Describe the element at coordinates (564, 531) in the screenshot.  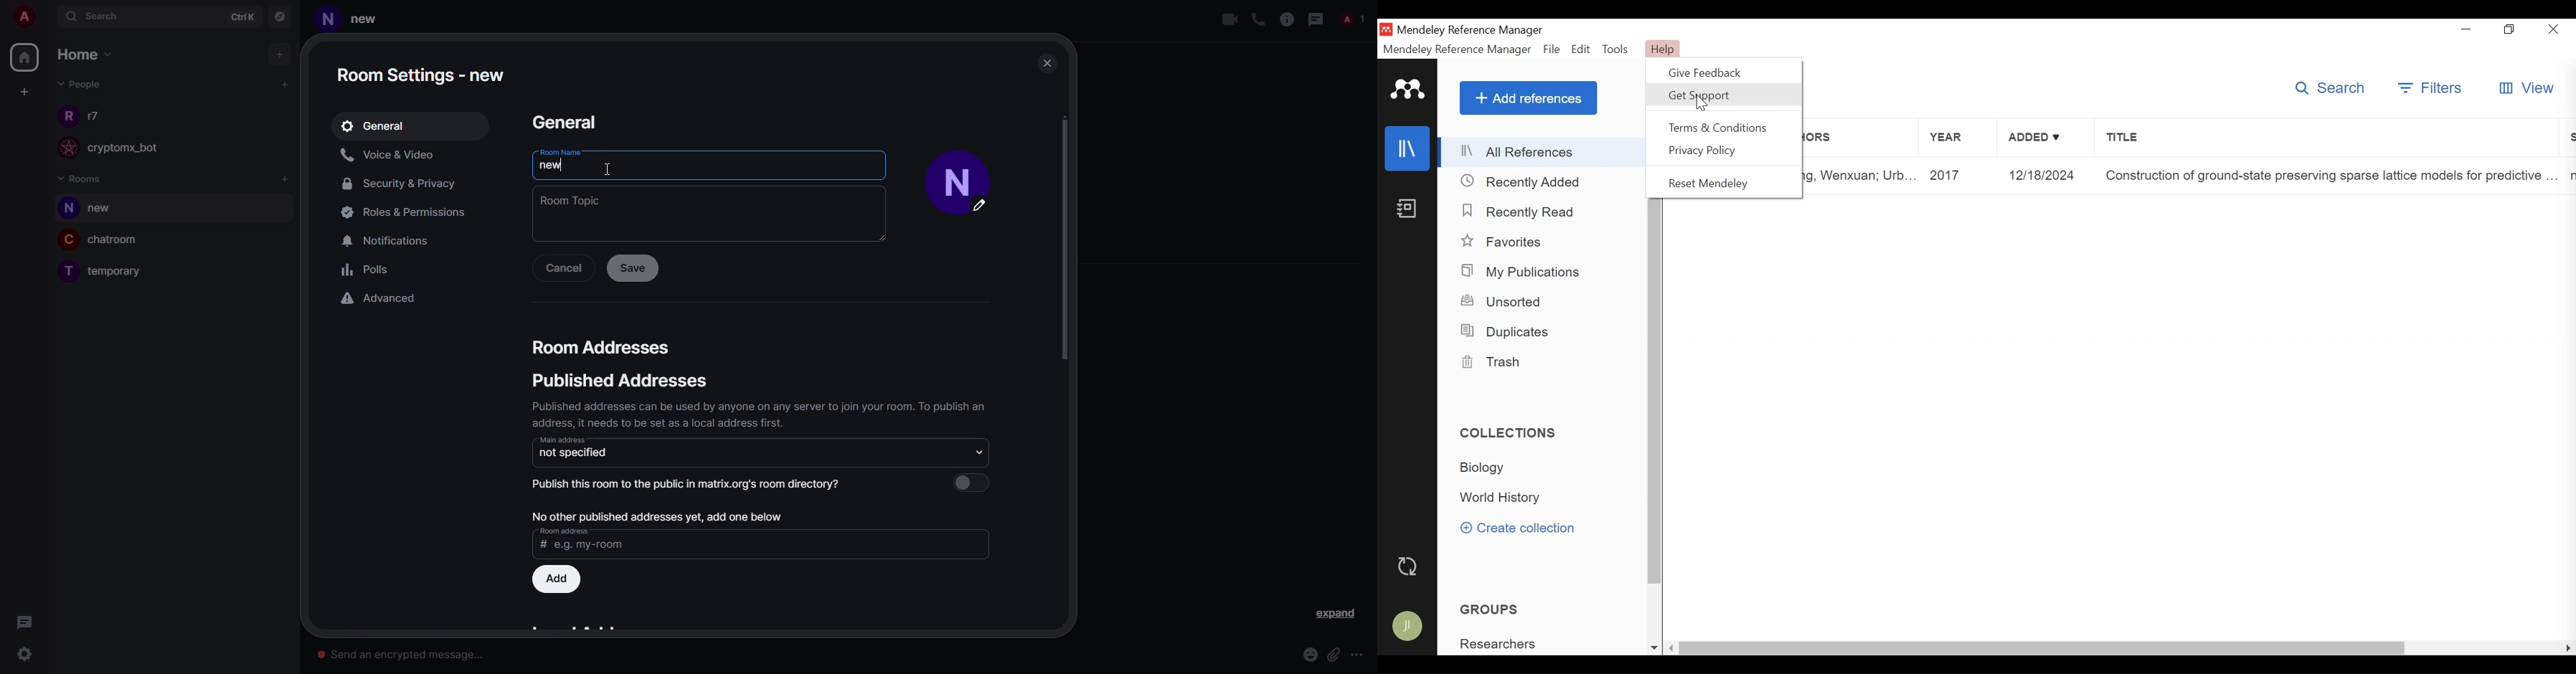
I see `room address` at that location.